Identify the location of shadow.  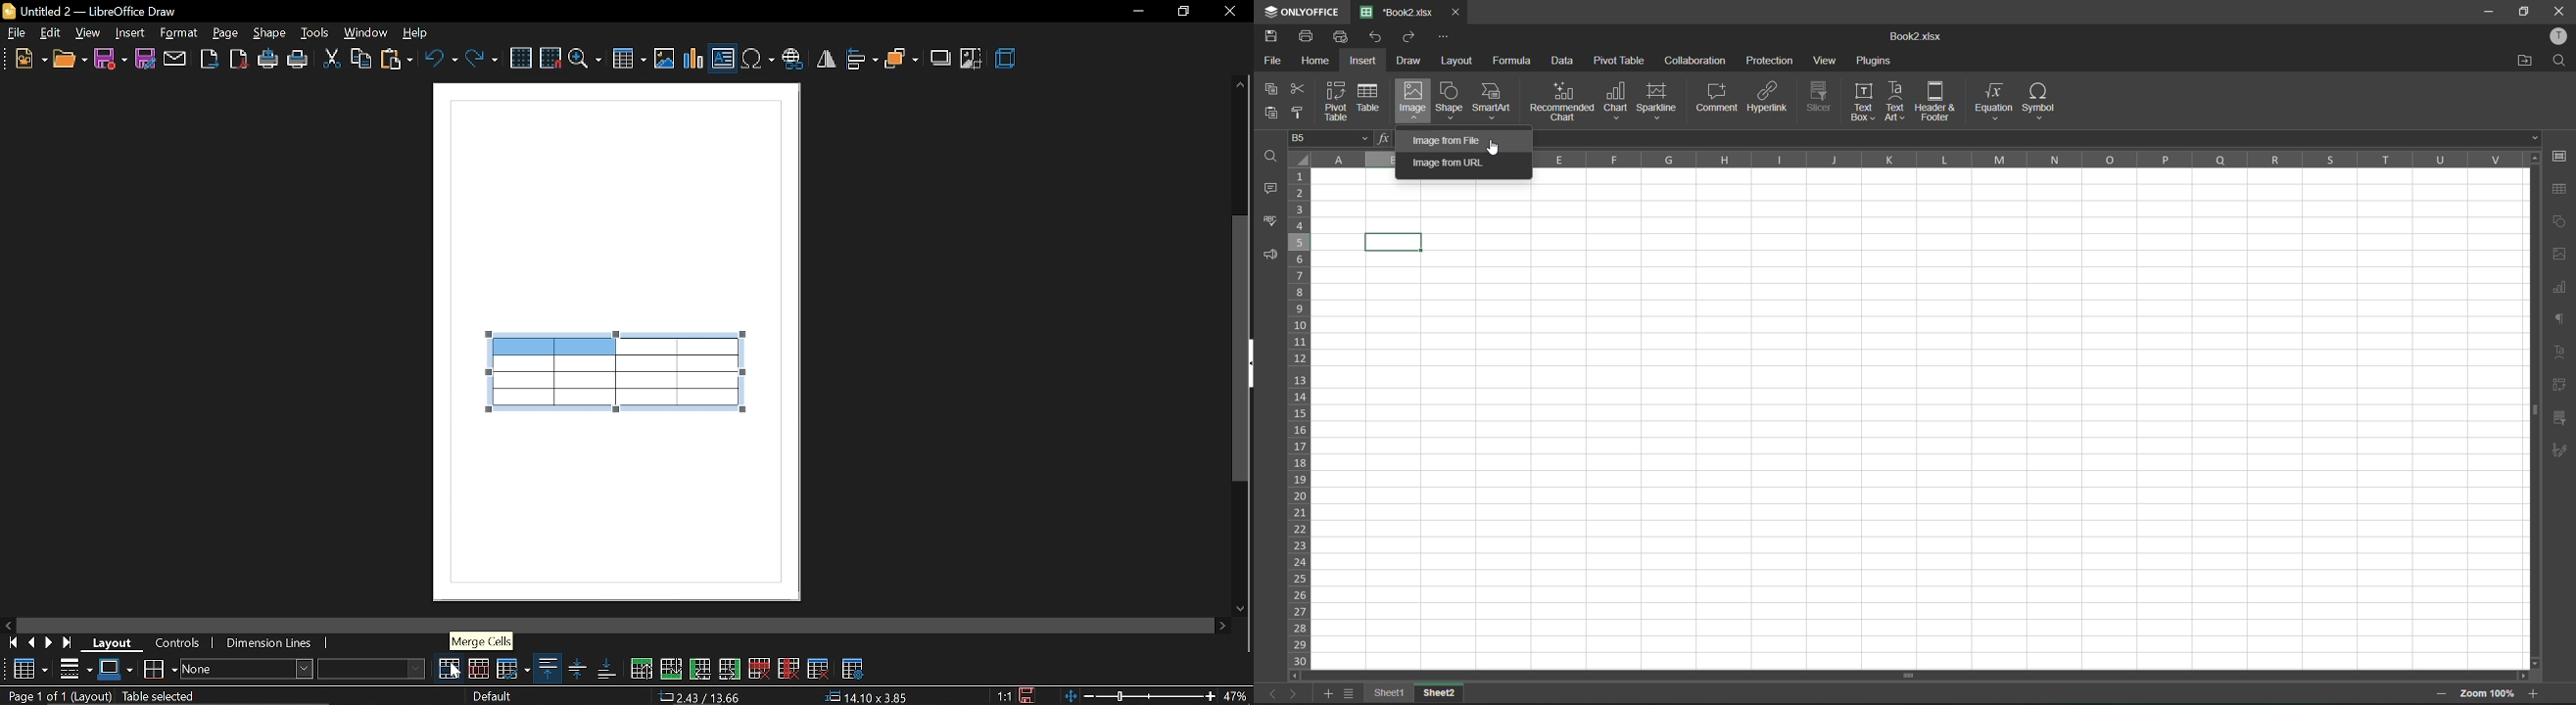
(938, 59).